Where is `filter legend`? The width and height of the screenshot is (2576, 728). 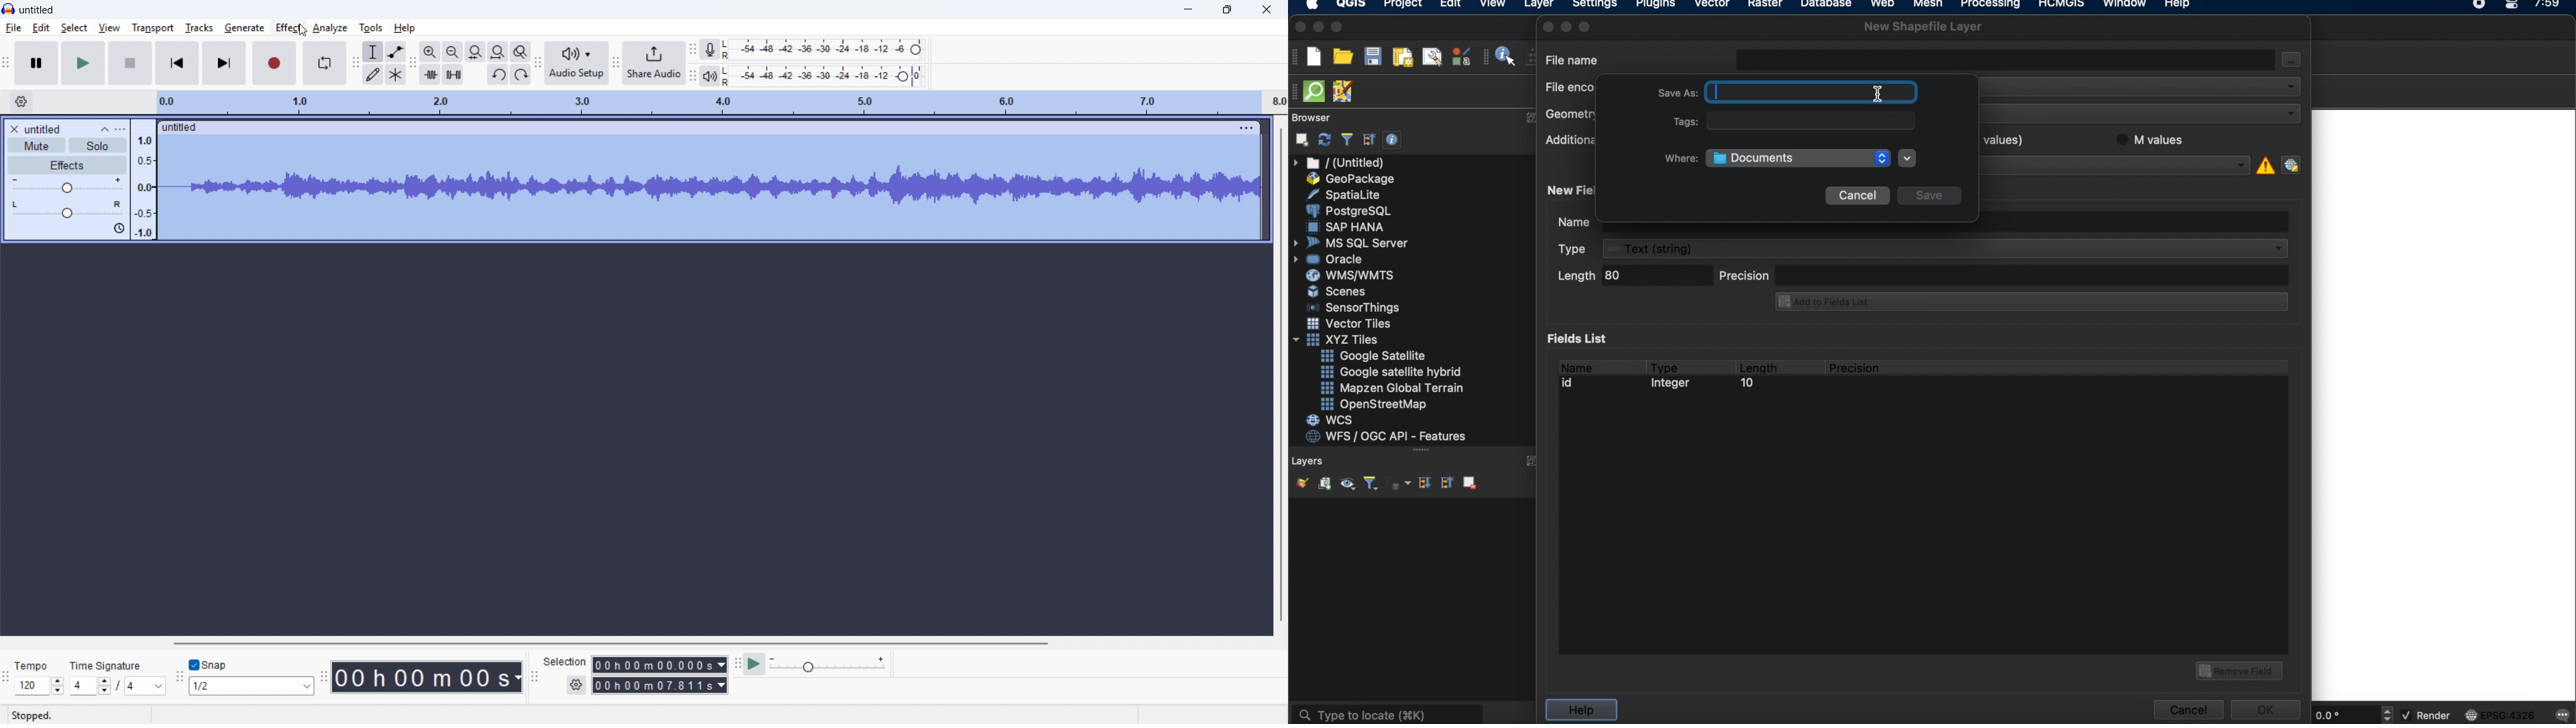 filter legend is located at coordinates (1370, 484).